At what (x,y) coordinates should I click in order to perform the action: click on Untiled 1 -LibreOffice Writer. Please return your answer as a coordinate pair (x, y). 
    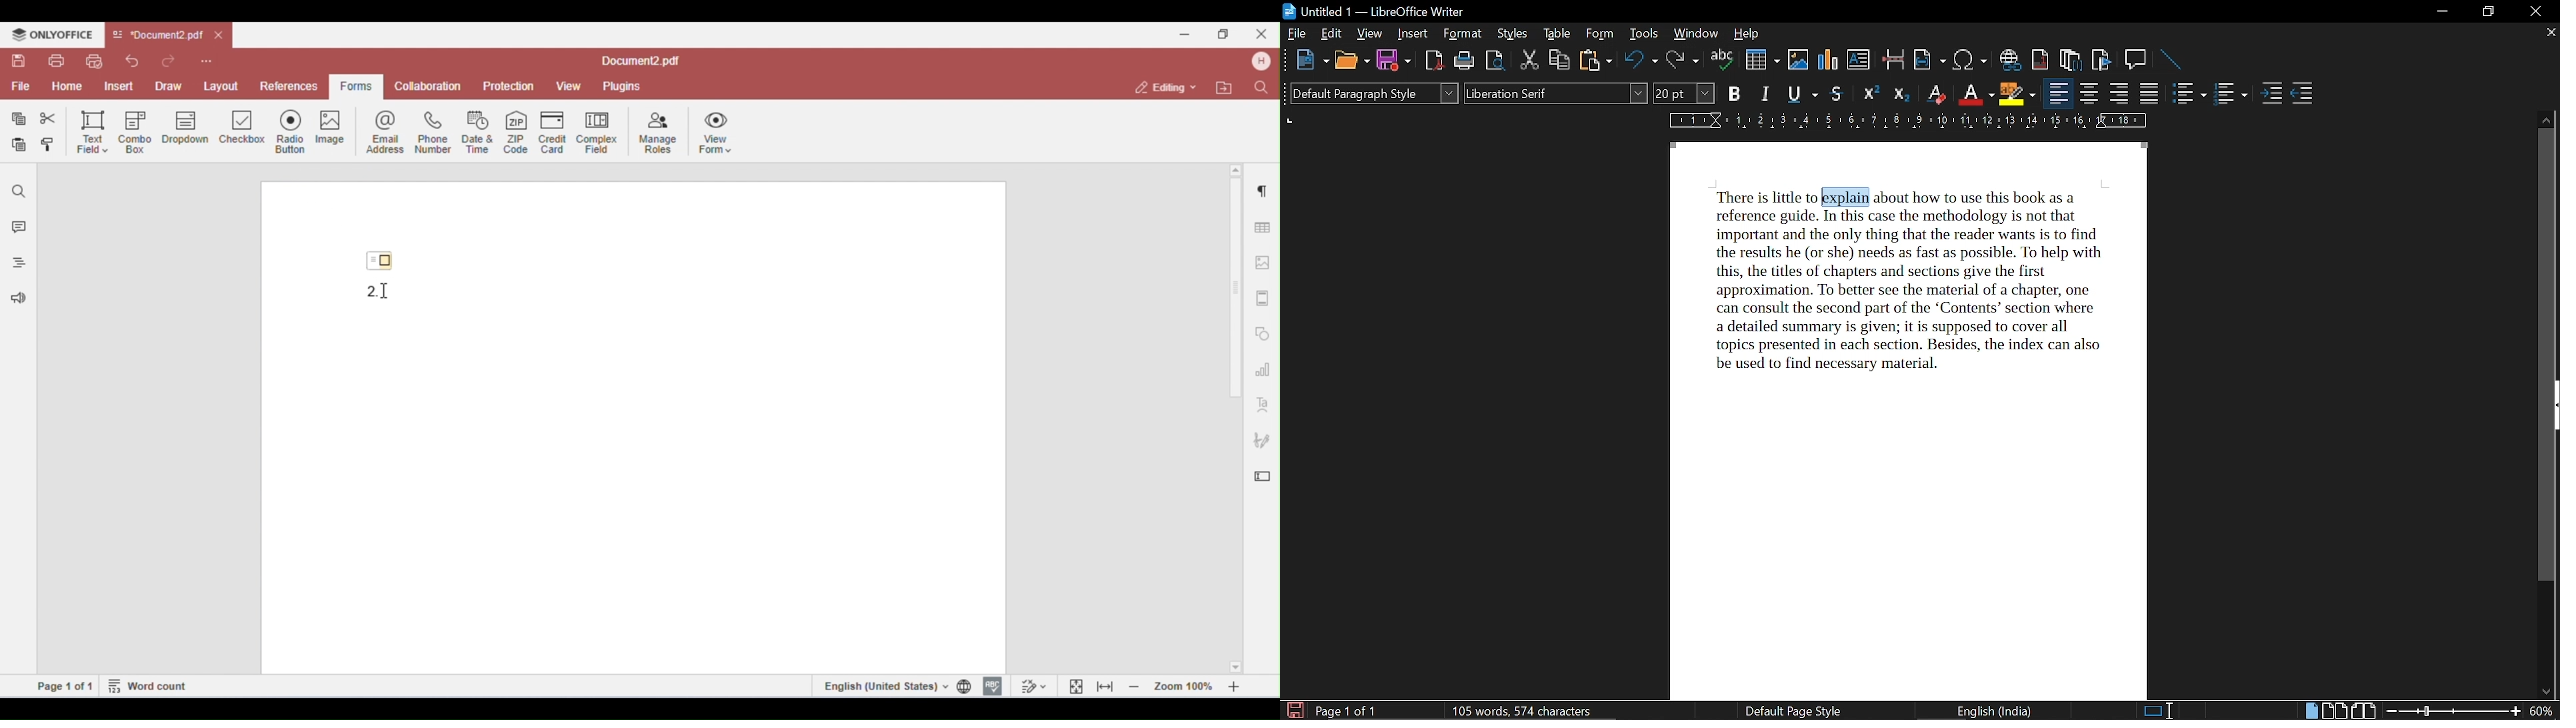
    Looking at the image, I should click on (1385, 11).